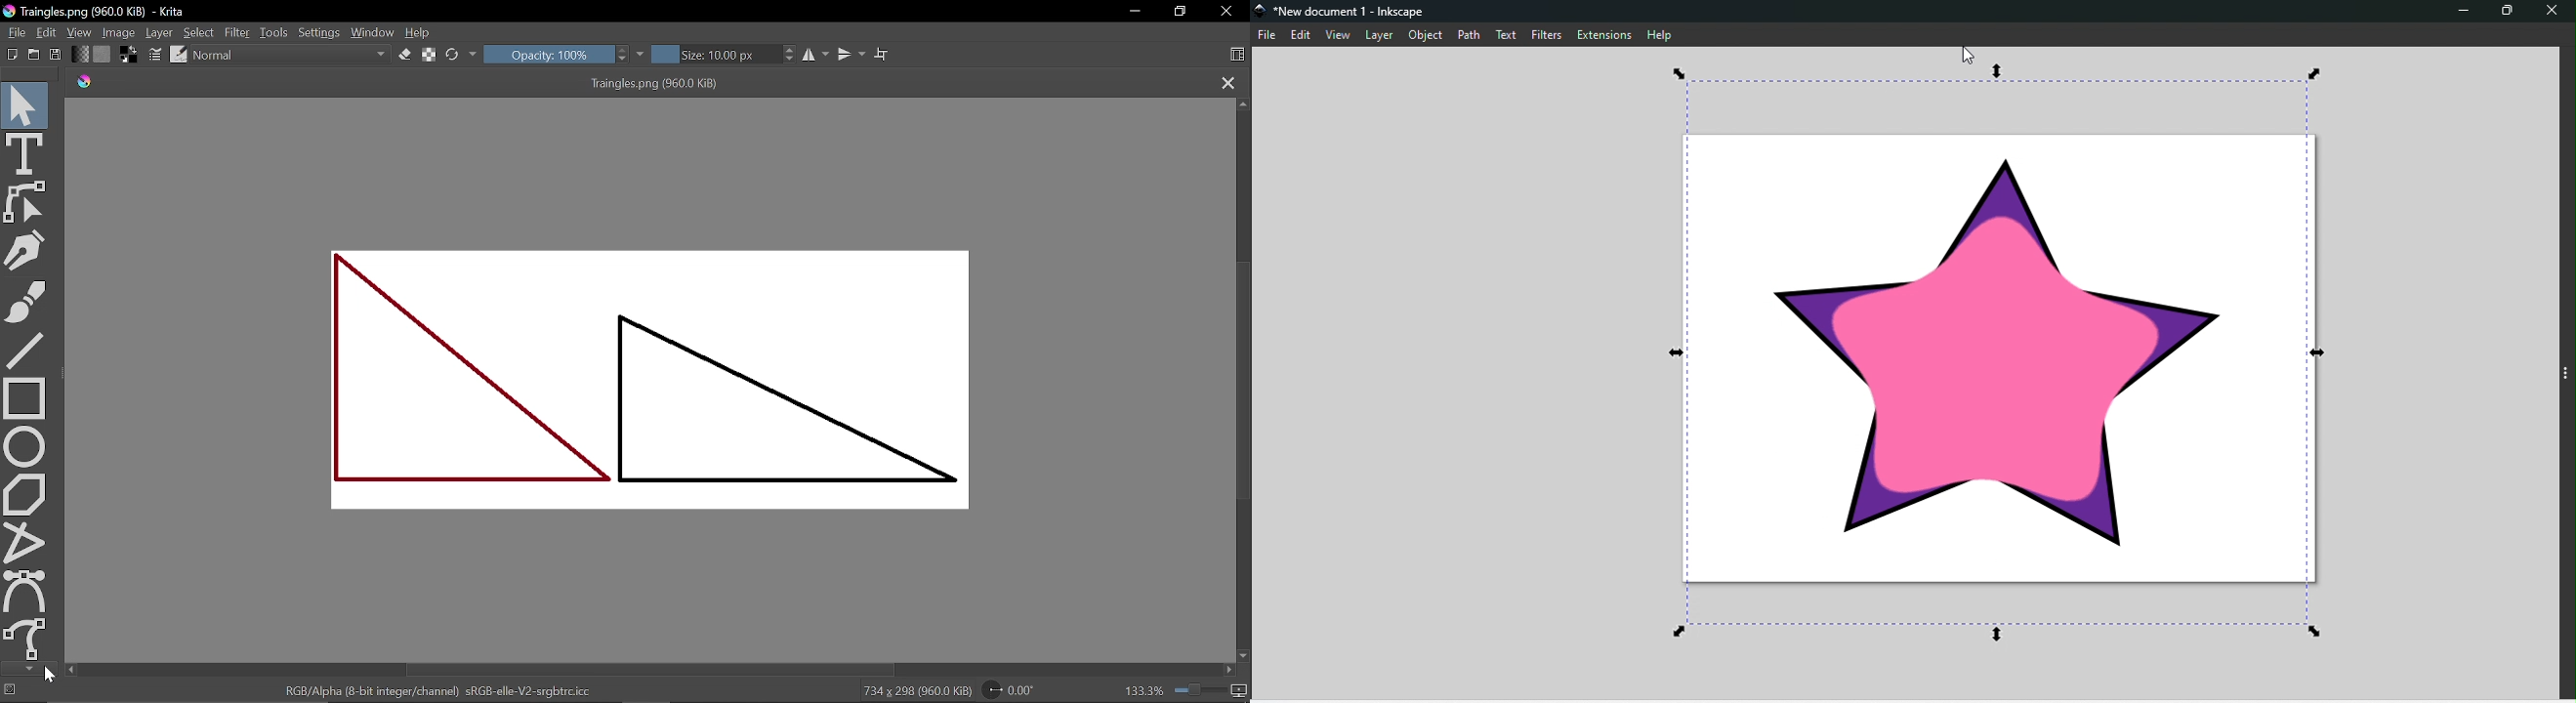  What do you see at coordinates (160, 33) in the screenshot?
I see `Layer` at bounding box center [160, 33].